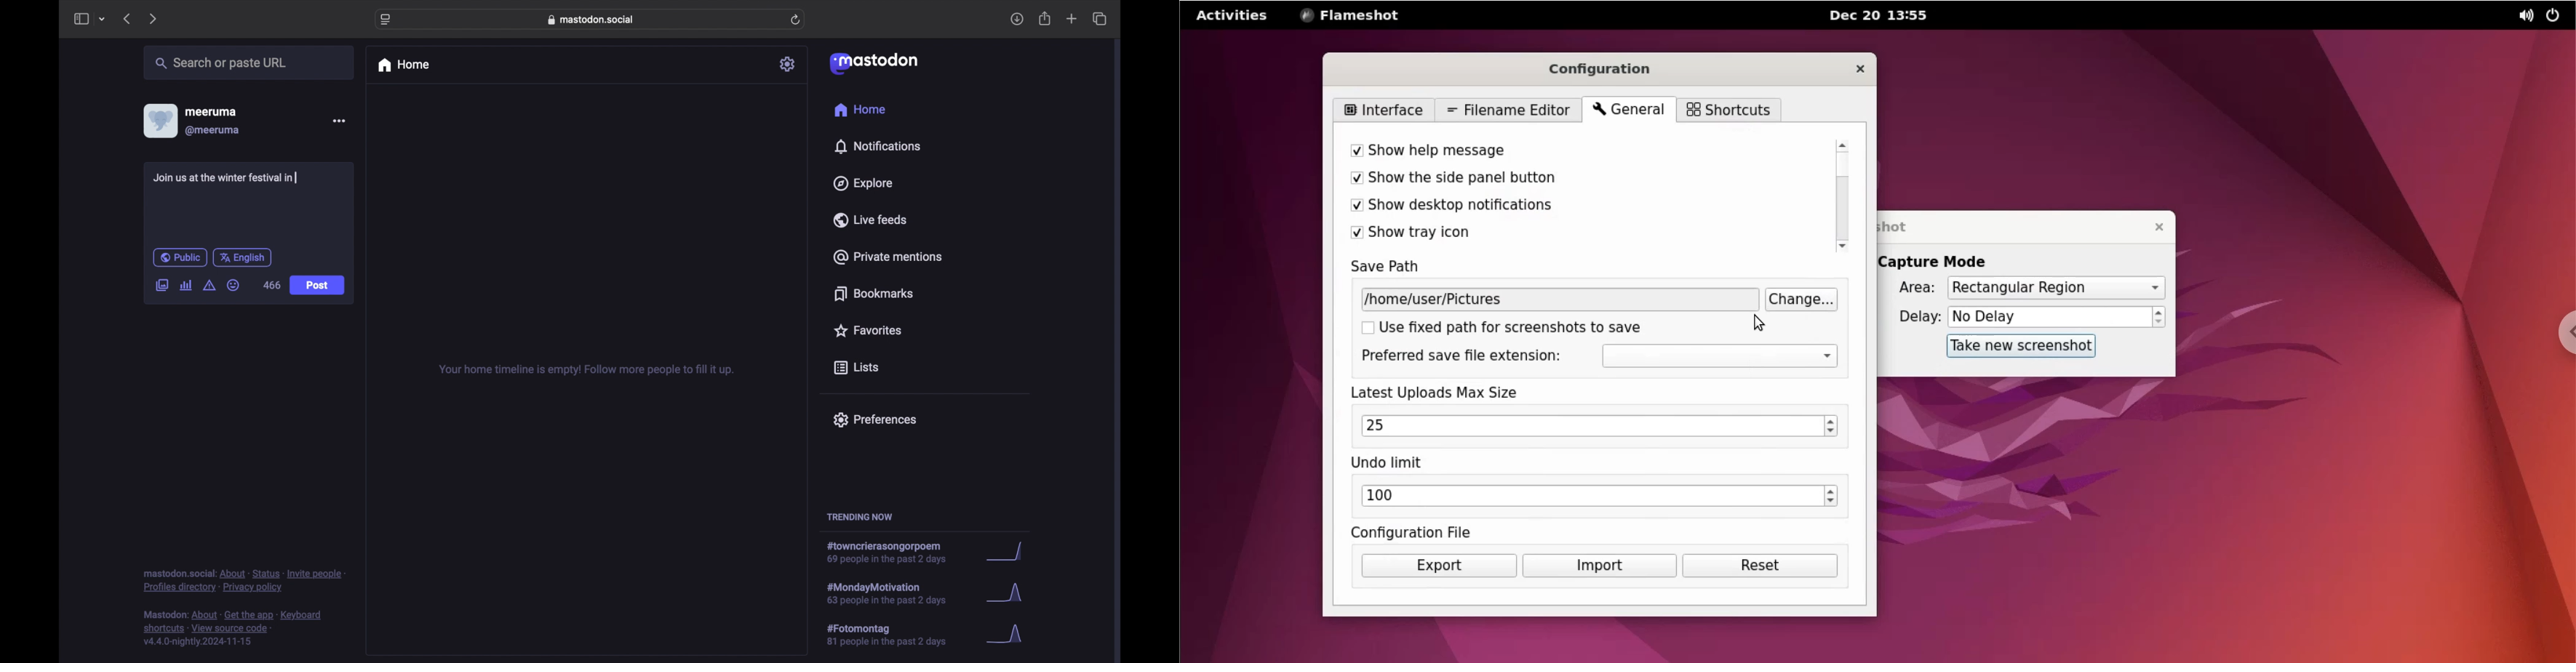  I want to click on live feeds, so click(871, 220).